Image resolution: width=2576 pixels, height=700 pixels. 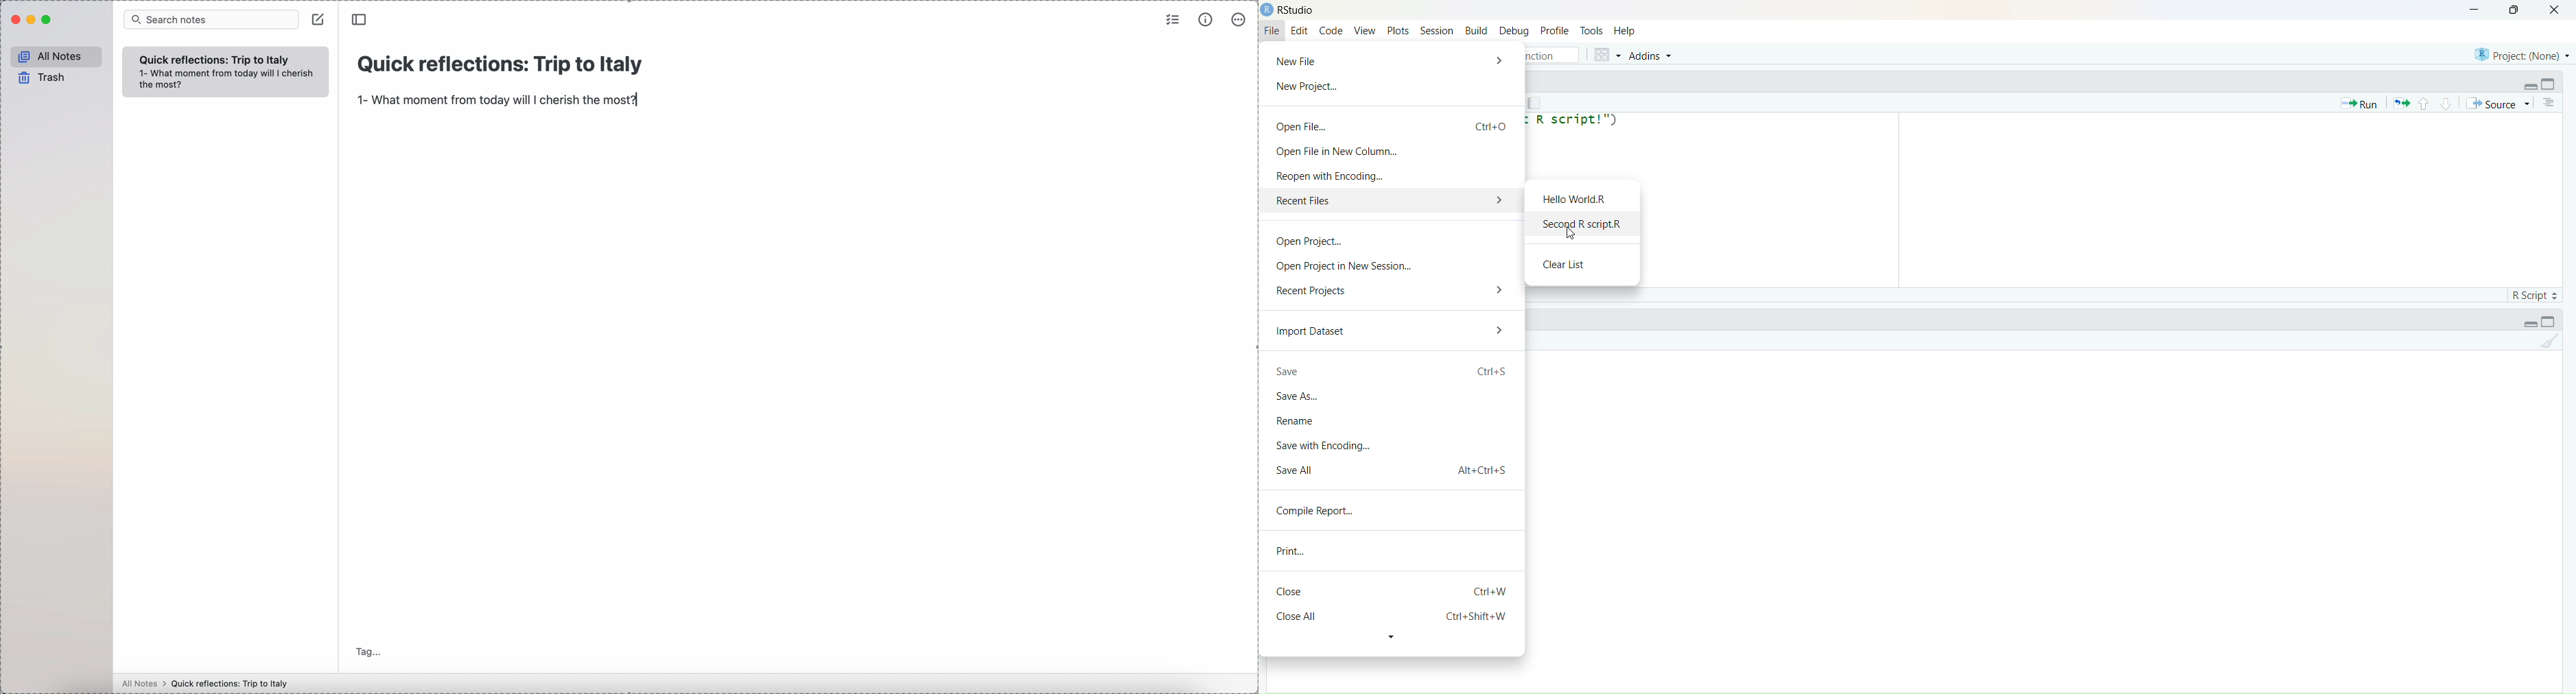 What do you see at coordinates (40, 78) in the screenshot?
I see `trash` at bounding box center [40, 78].